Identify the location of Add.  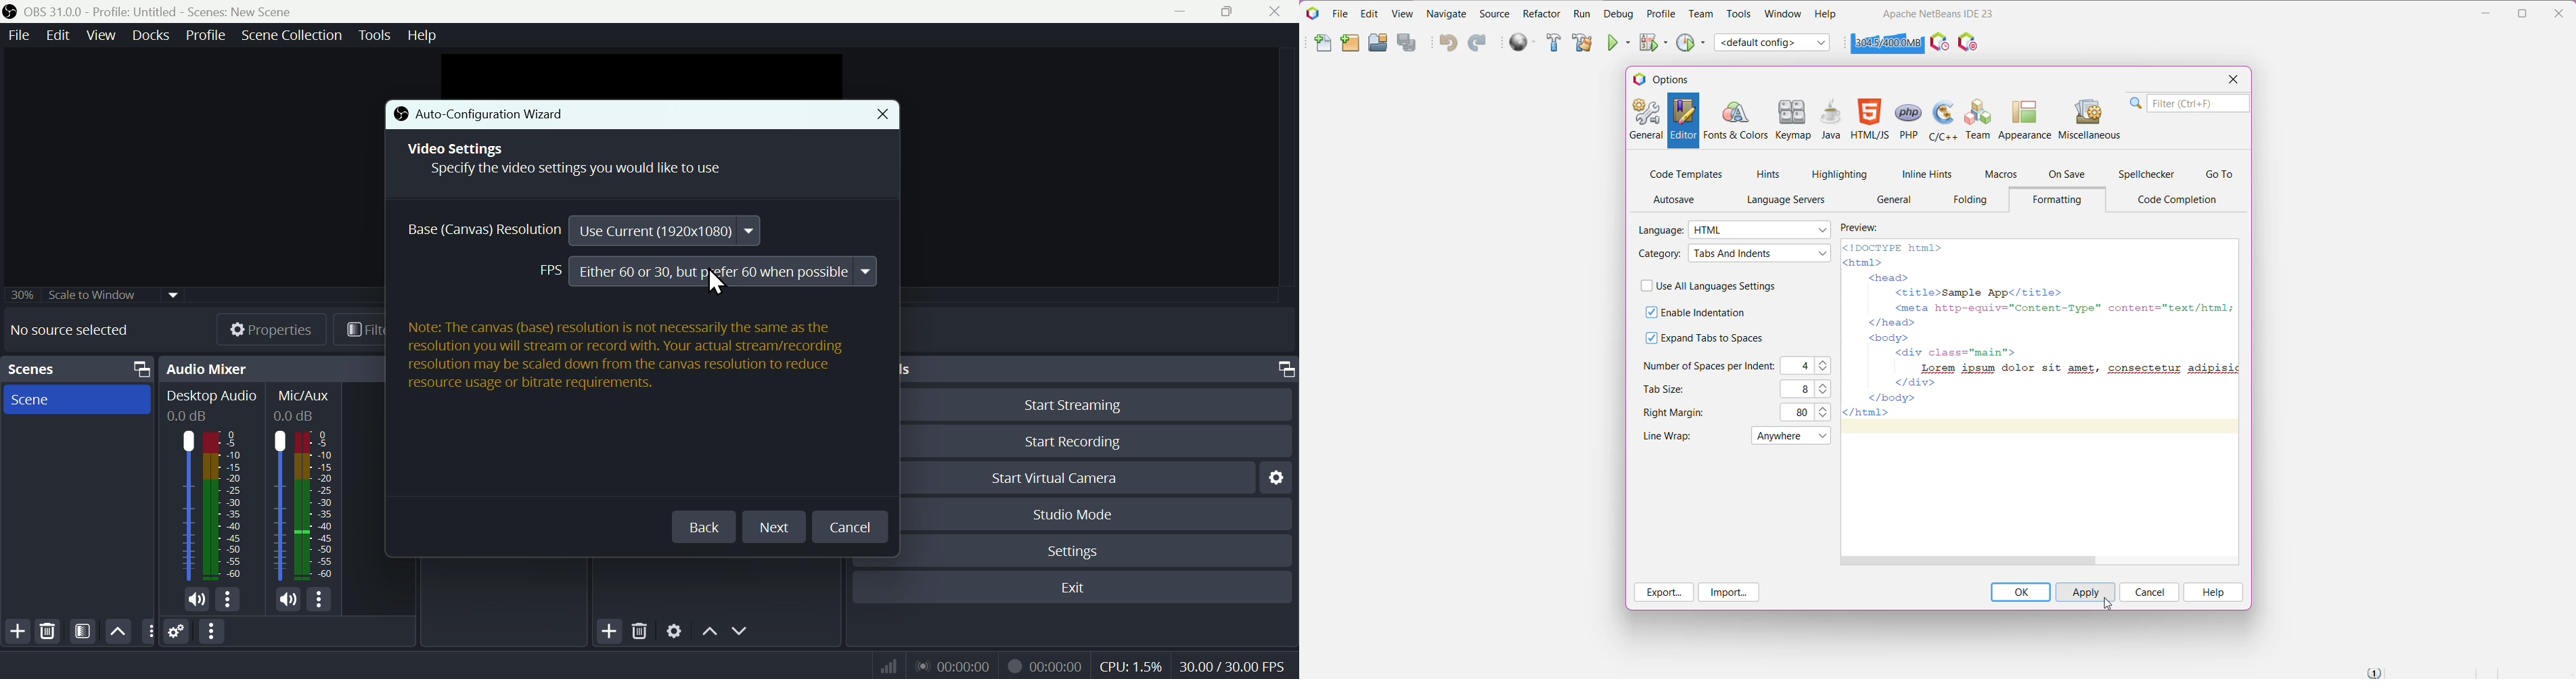
(608, 630).